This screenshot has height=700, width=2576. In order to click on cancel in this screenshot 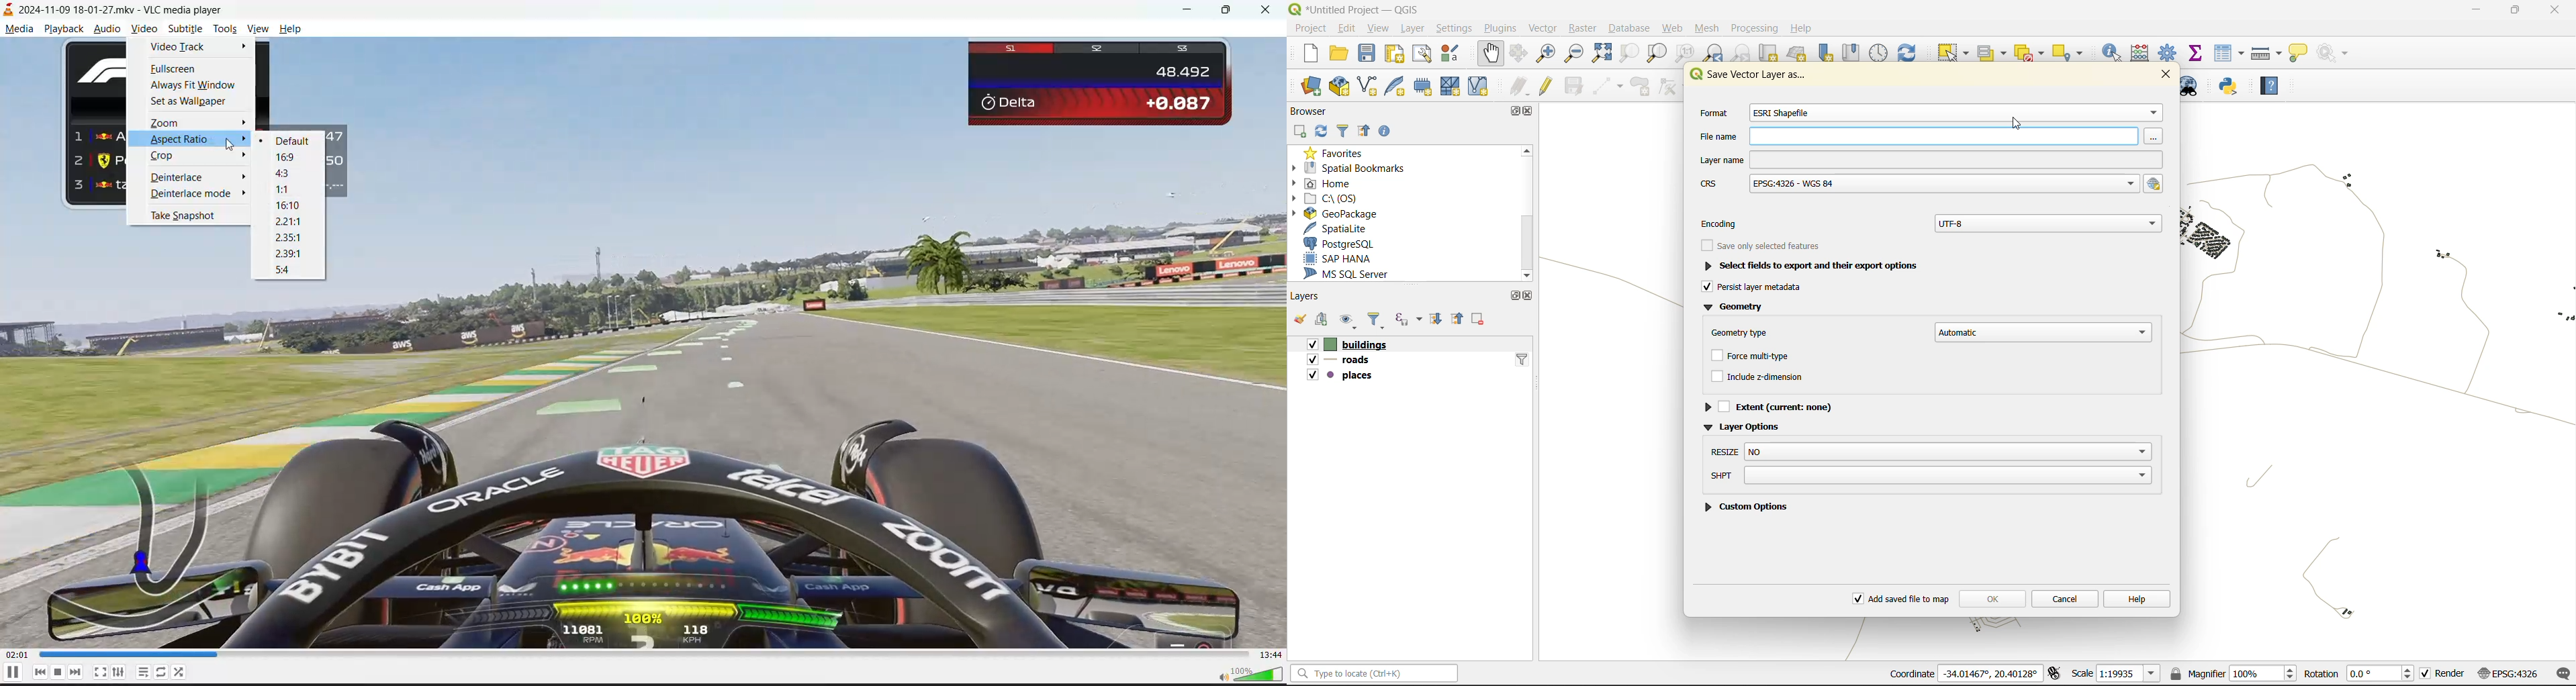, I will do `click(2064, 597)`.